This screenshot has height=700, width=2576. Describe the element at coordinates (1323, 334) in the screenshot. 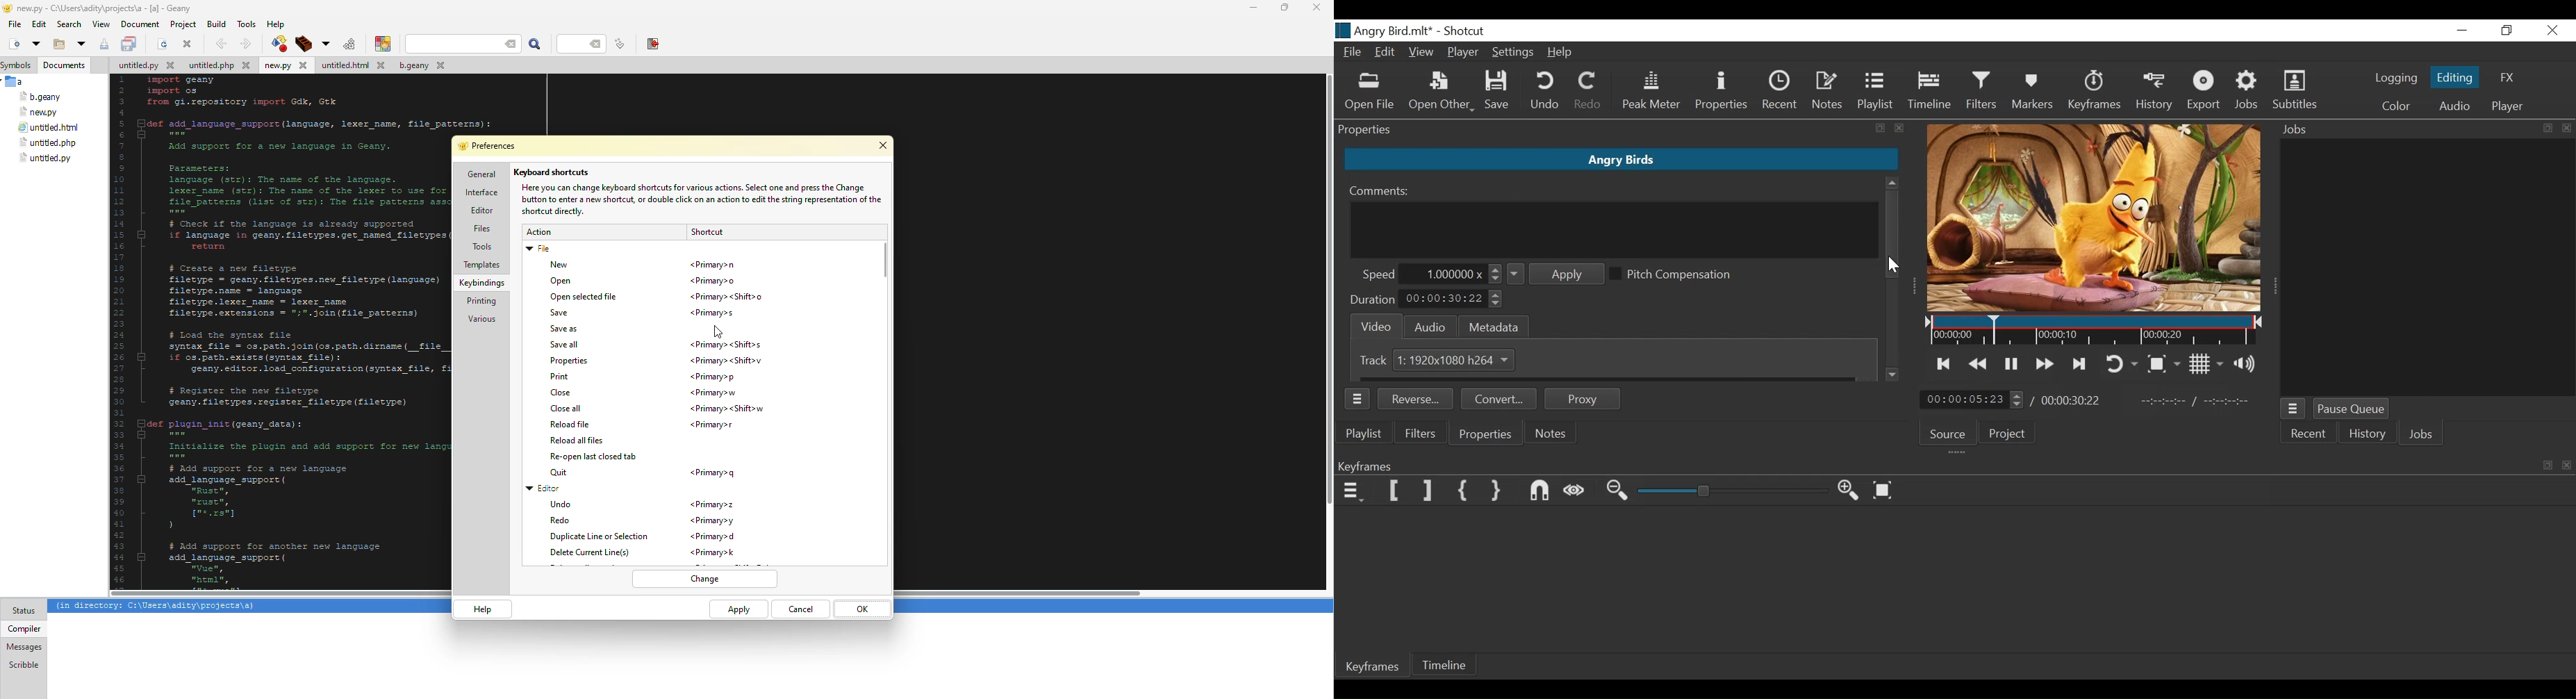

I see `` at that location.